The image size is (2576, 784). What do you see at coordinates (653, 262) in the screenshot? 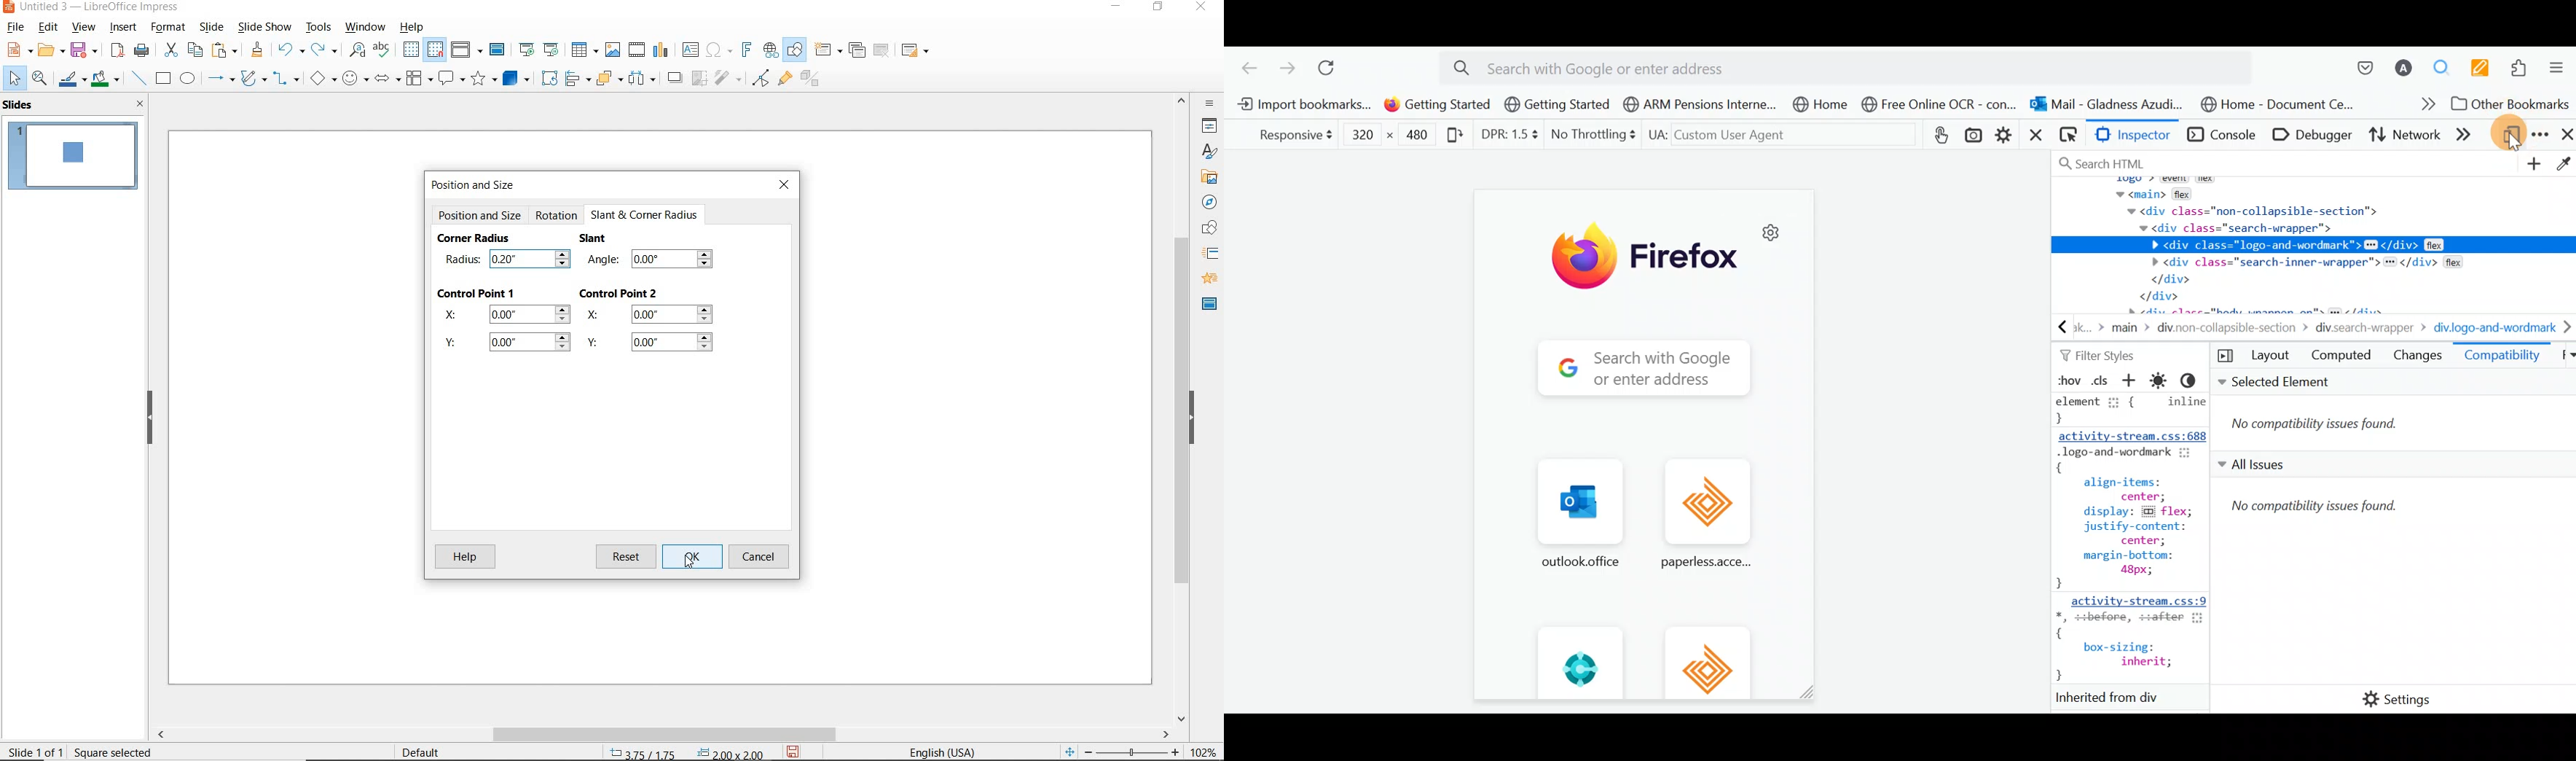
I see `ANGLE` at bounding box center [653, 262].